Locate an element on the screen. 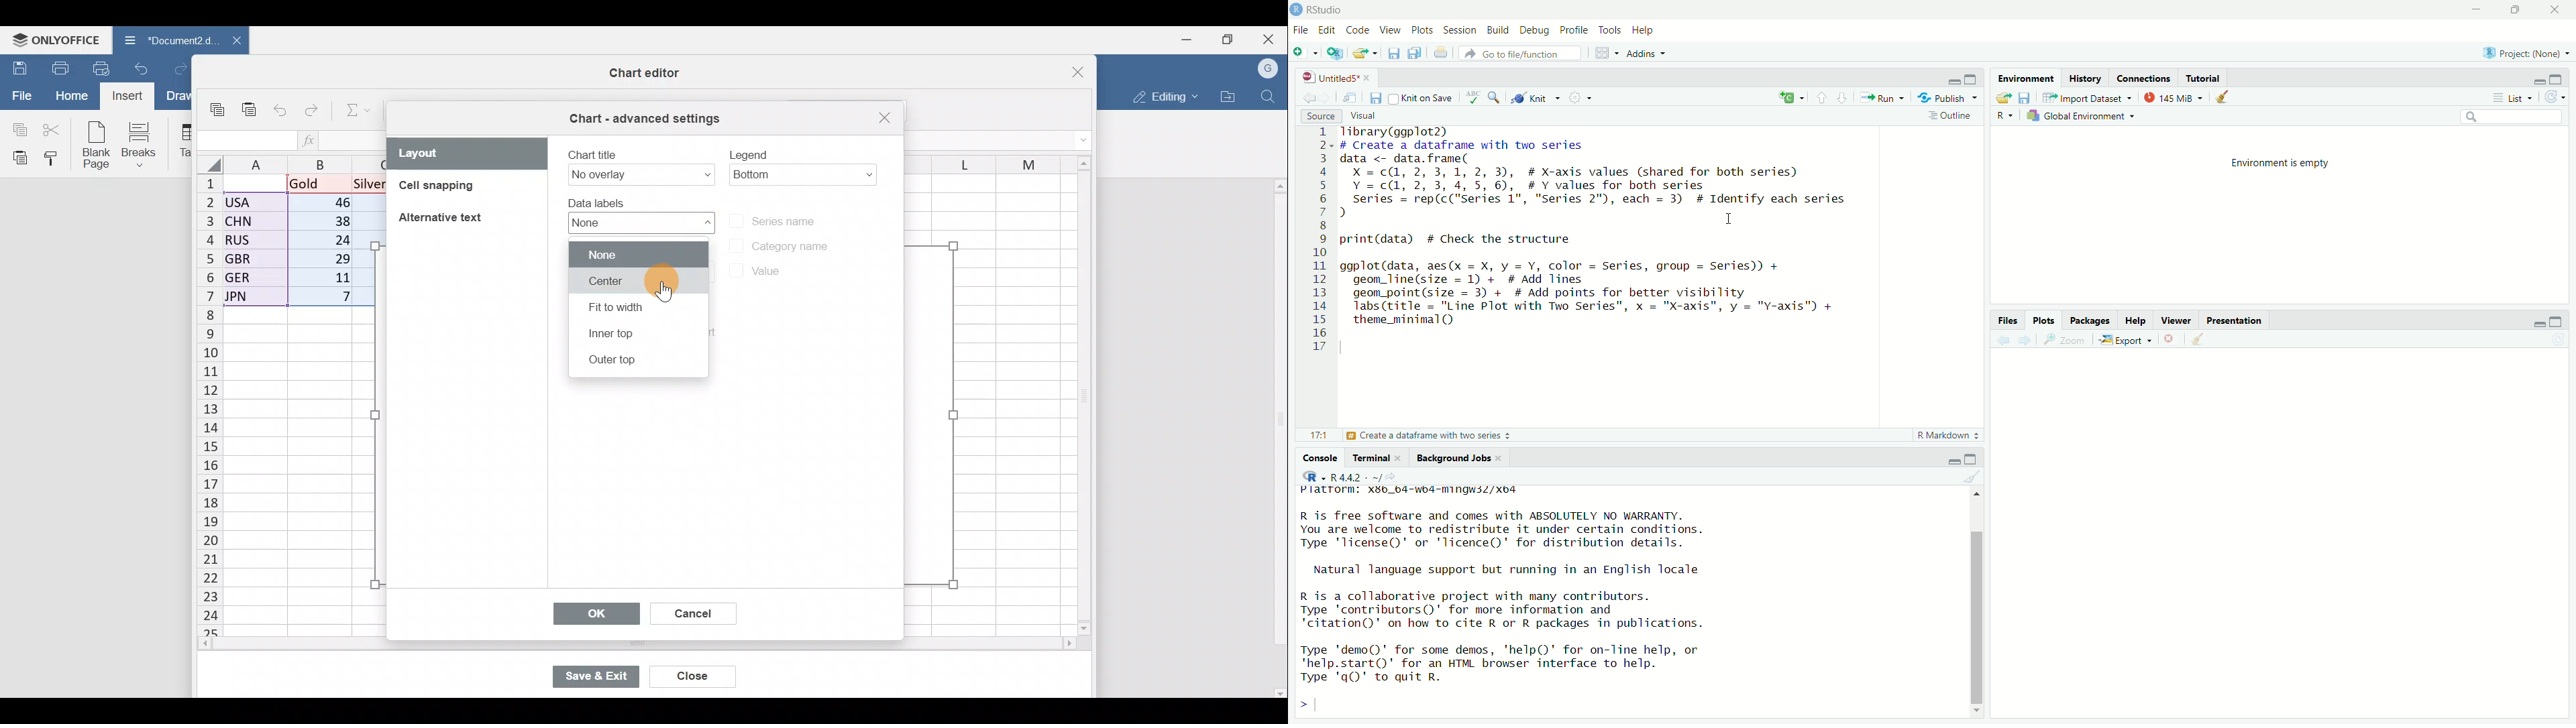  Save current document is located at coordinates (1376, 98).